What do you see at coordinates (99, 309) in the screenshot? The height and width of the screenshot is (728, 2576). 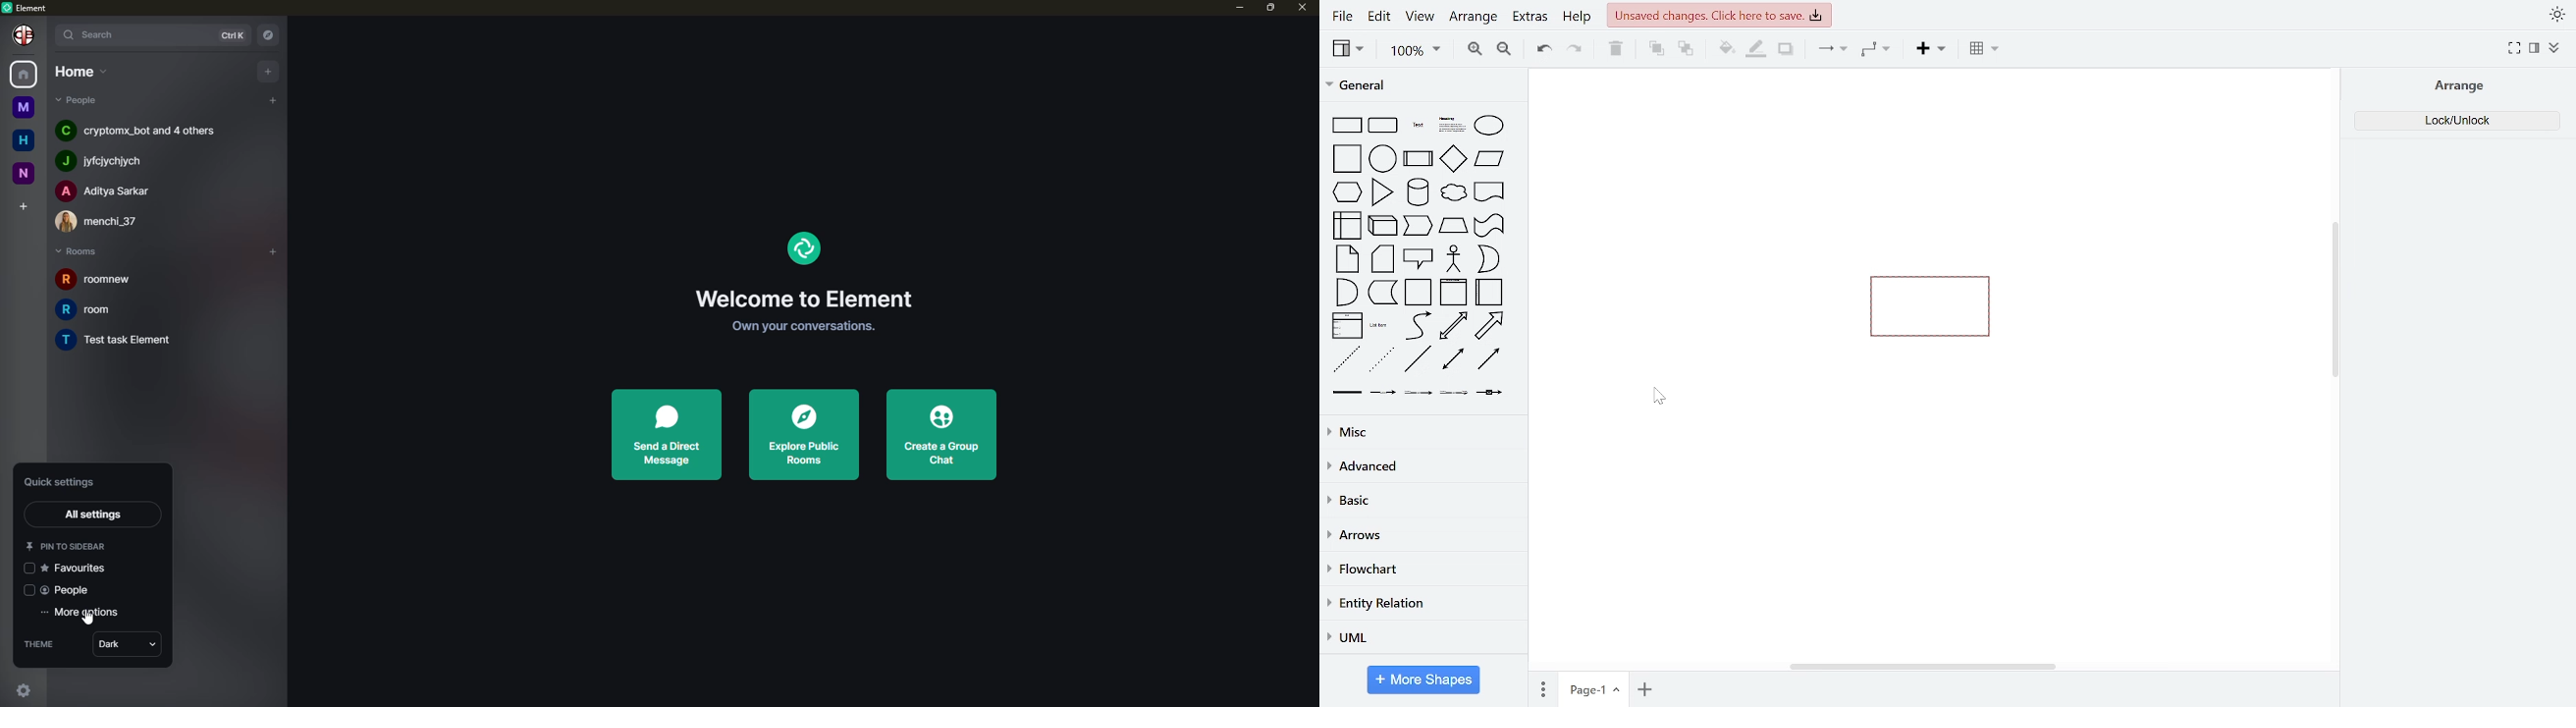 I see `room` at bounding box center [99, 309].